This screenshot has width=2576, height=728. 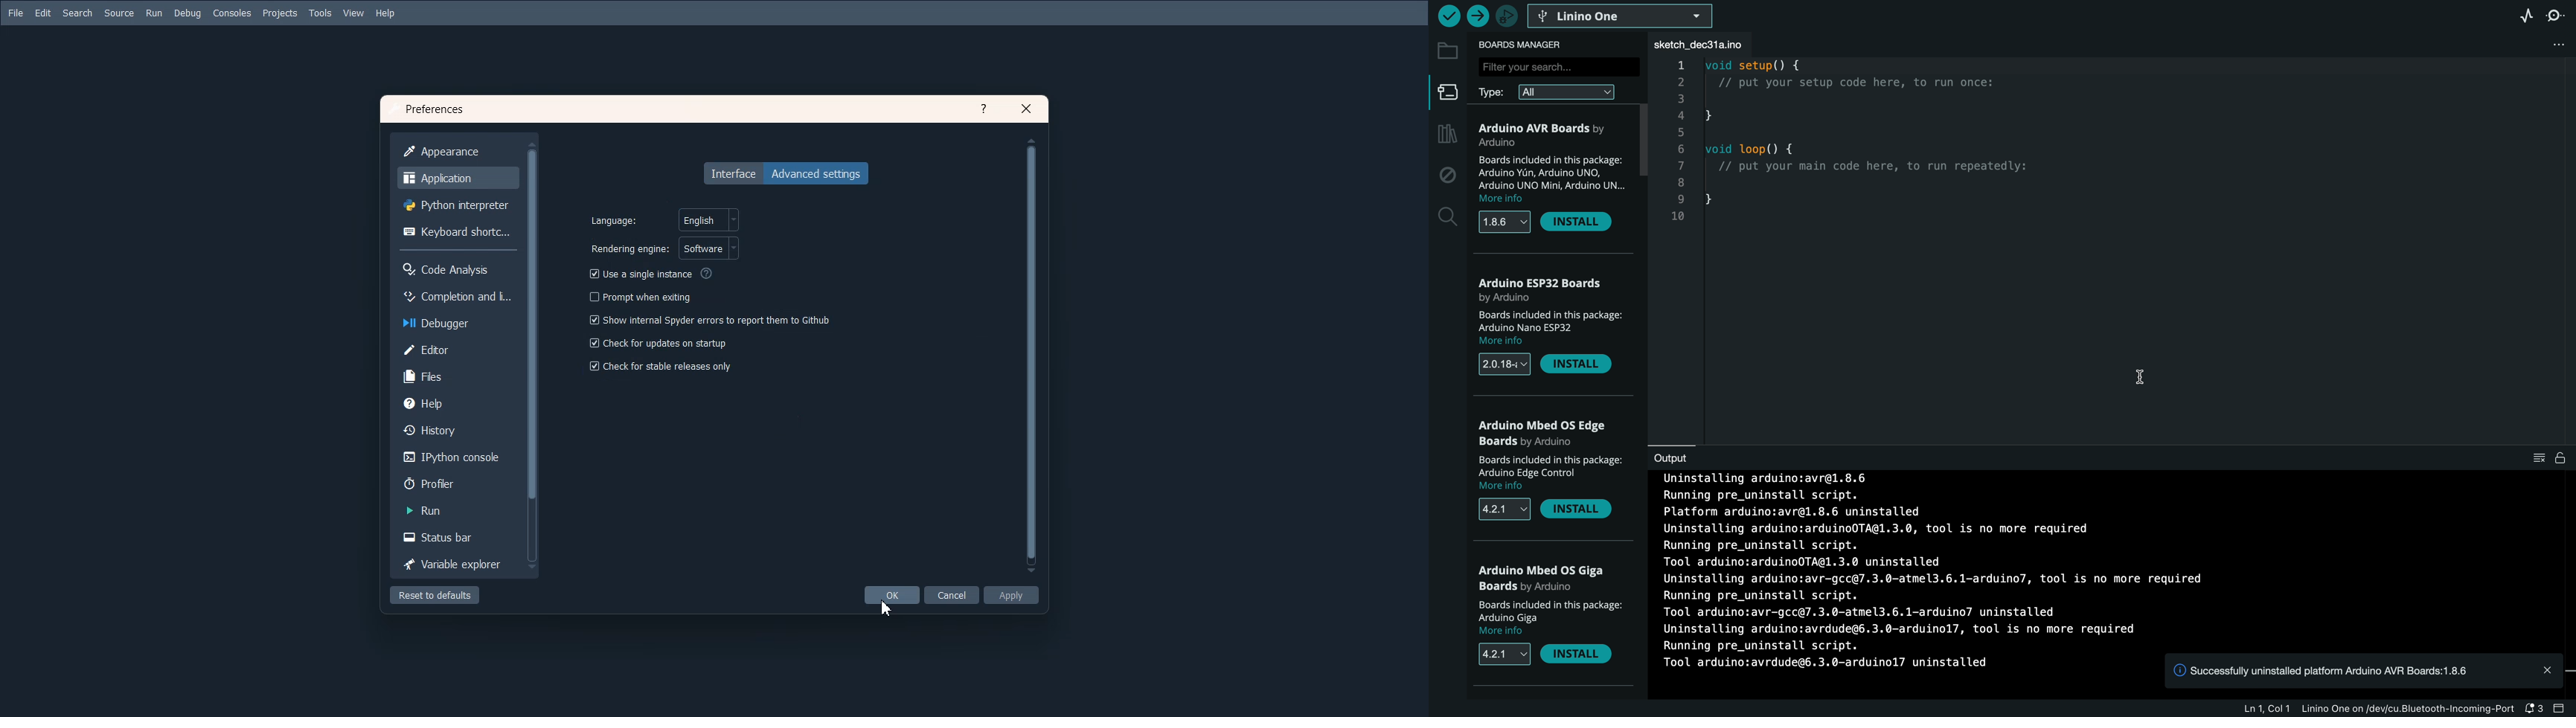 I want to click on Reset to default, so click(x=435, y=595).